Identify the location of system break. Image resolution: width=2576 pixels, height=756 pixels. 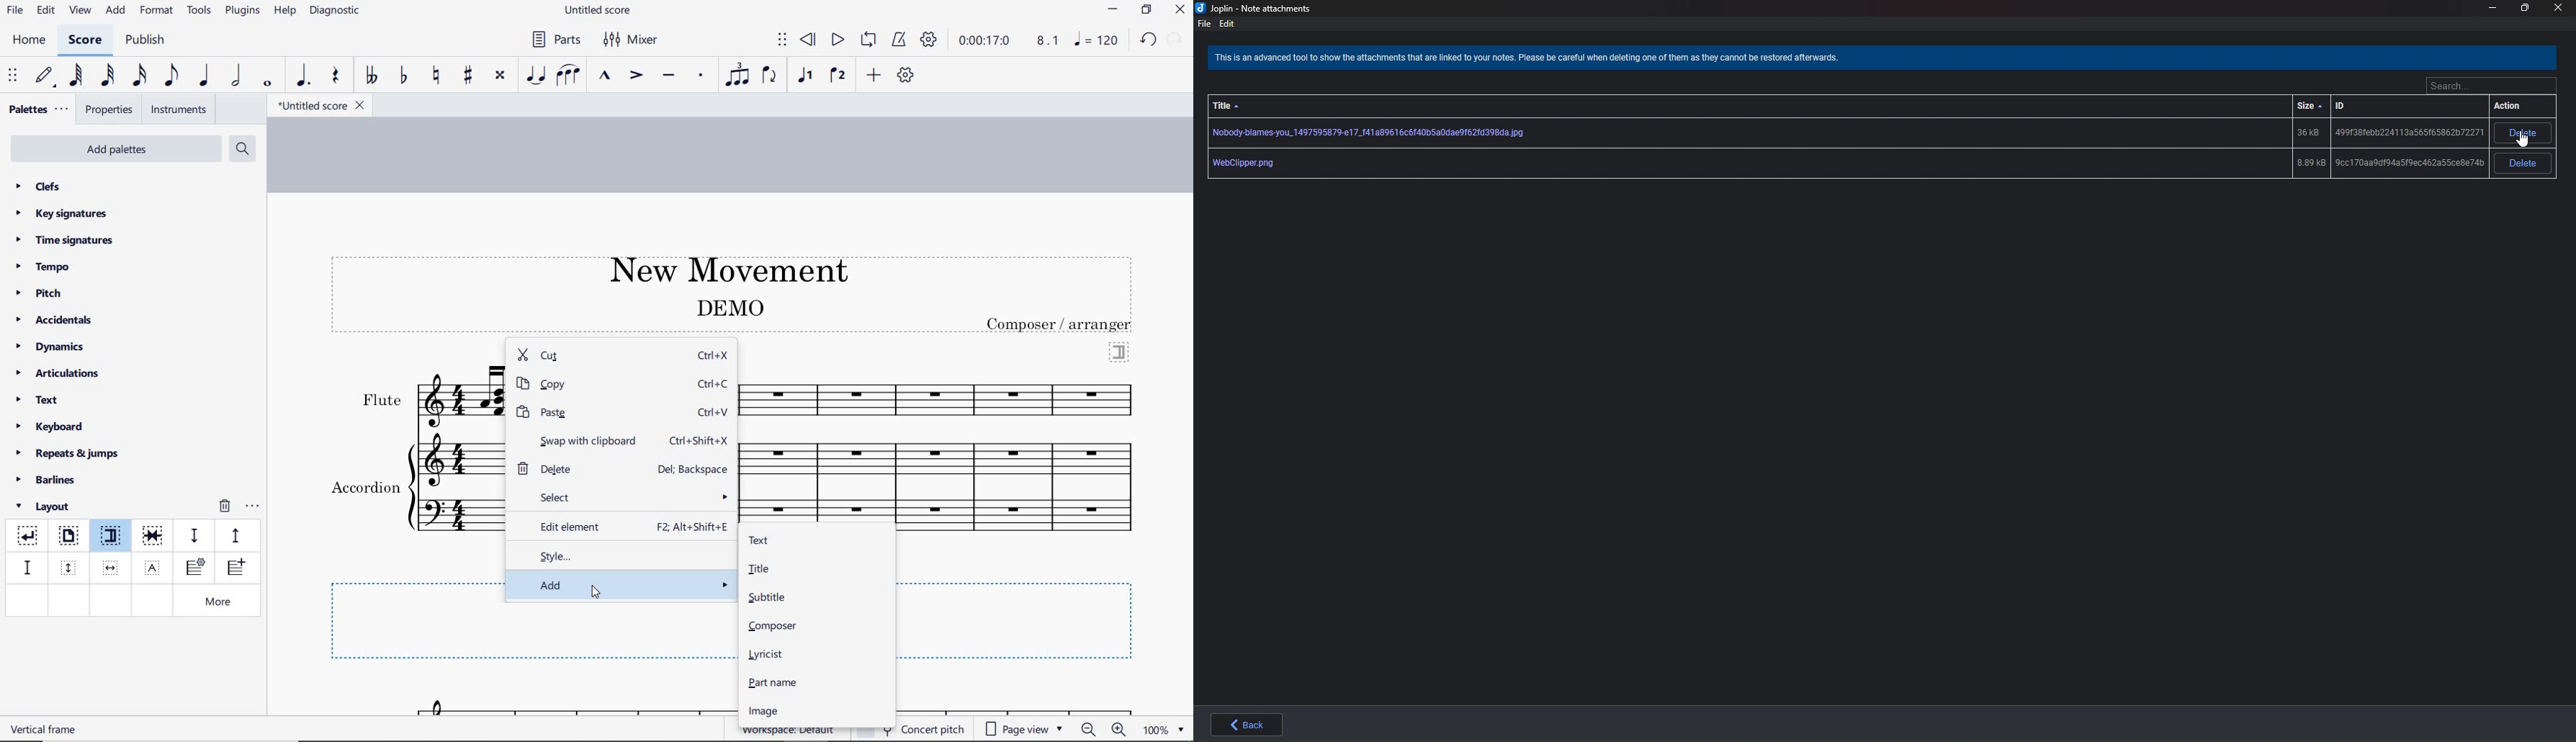
(28, 533).